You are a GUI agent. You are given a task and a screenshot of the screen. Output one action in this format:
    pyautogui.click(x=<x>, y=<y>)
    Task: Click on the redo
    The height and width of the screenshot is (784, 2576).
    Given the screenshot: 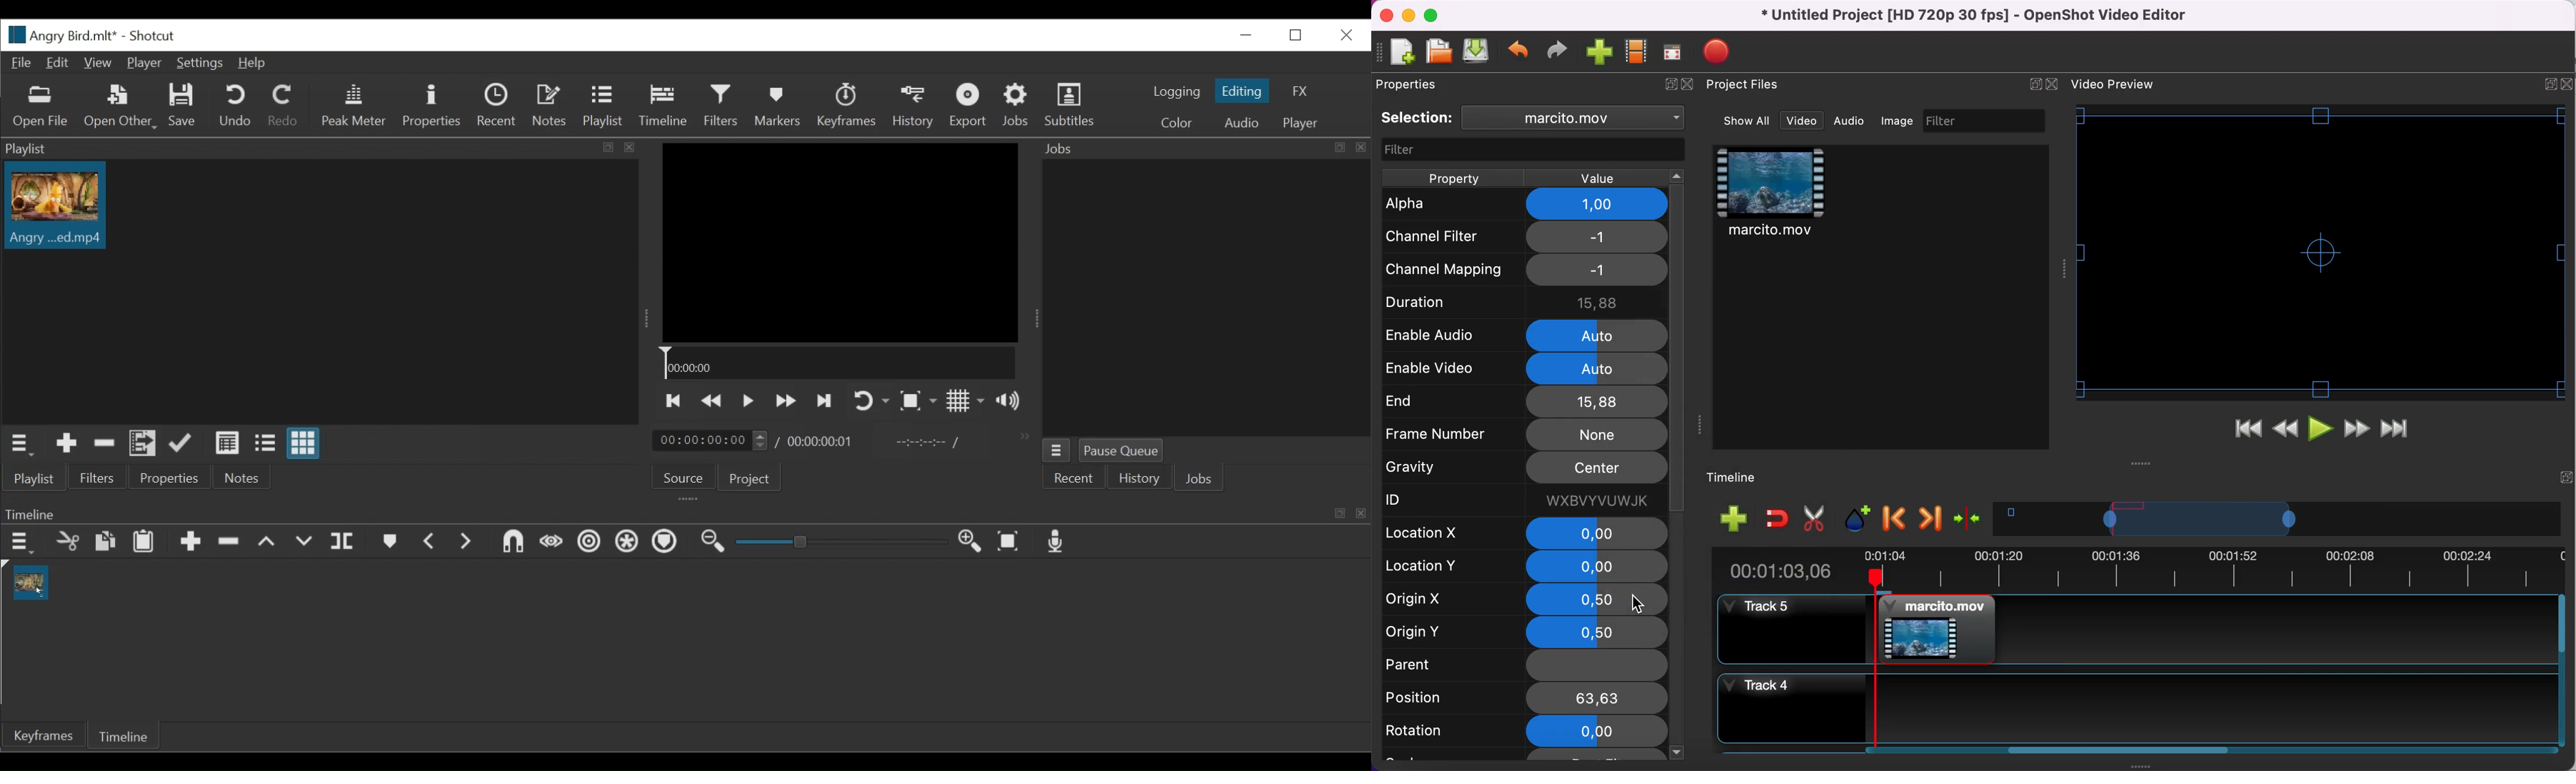 What is the action you would take?
    pyautogui.click(x=1557, y=51)
    